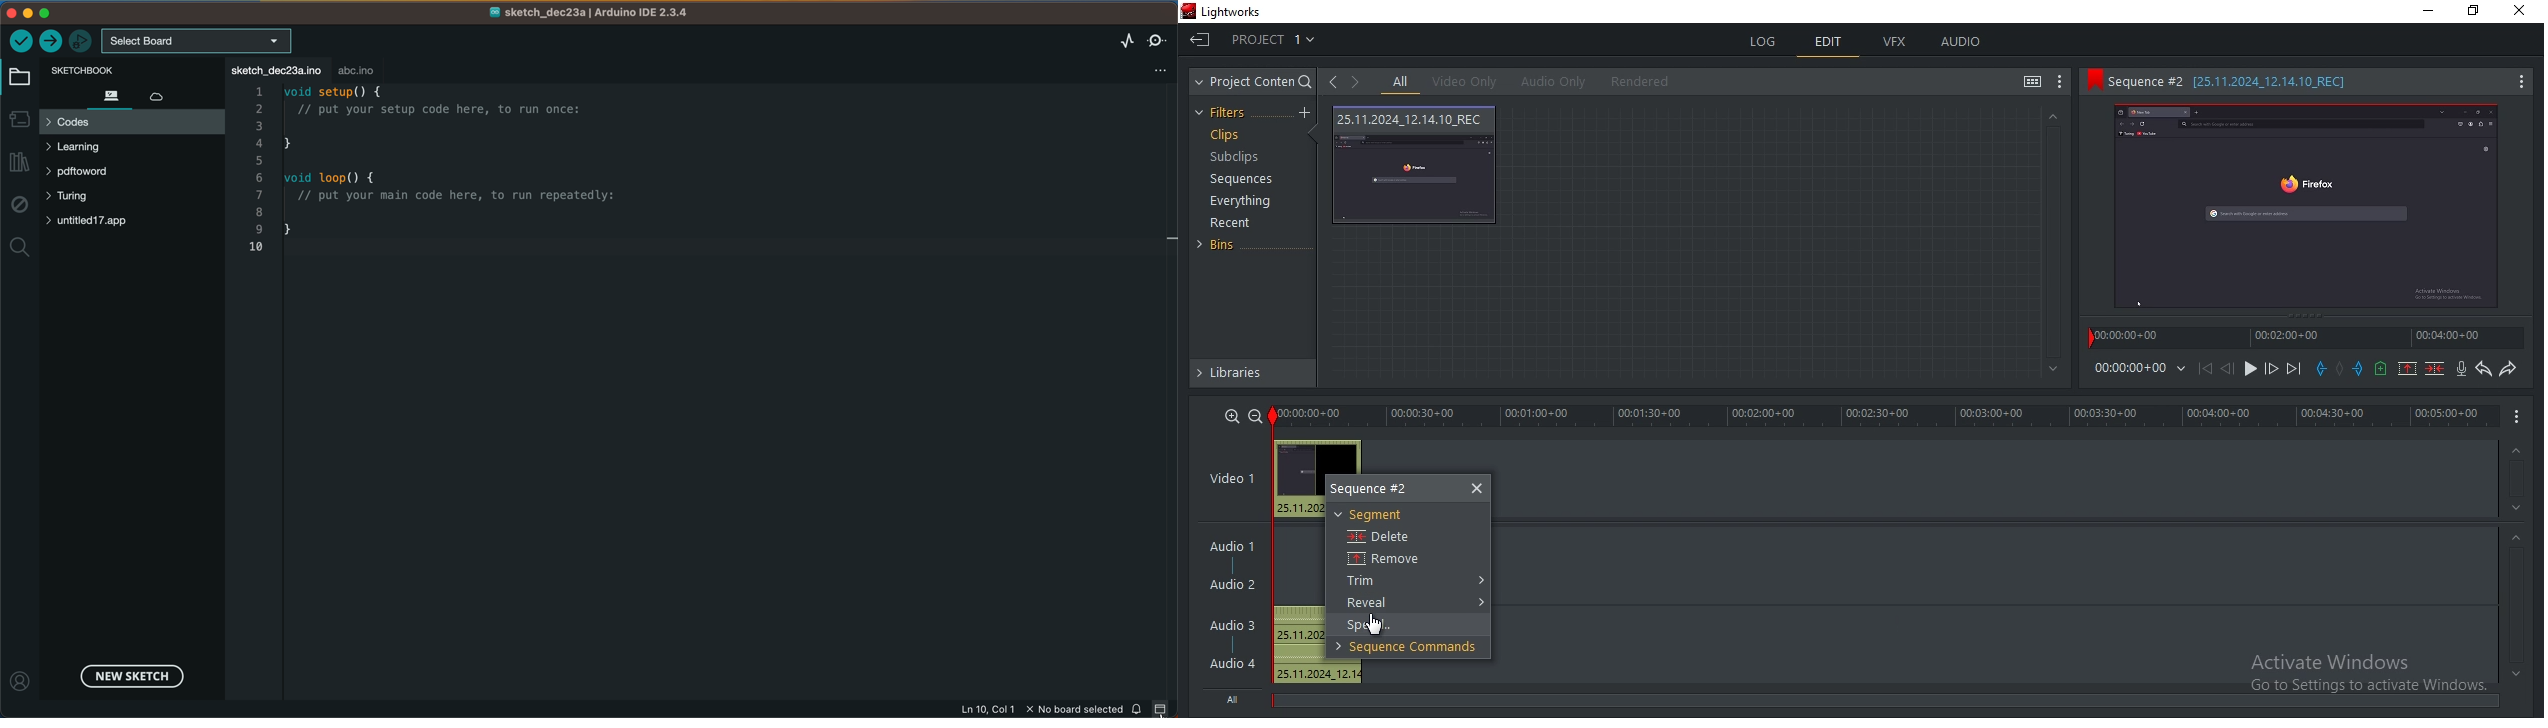 The image size is (2548, 728). Describe the element at coordinates (2478, 12) in the screenshot. I see `maximize` at that location.